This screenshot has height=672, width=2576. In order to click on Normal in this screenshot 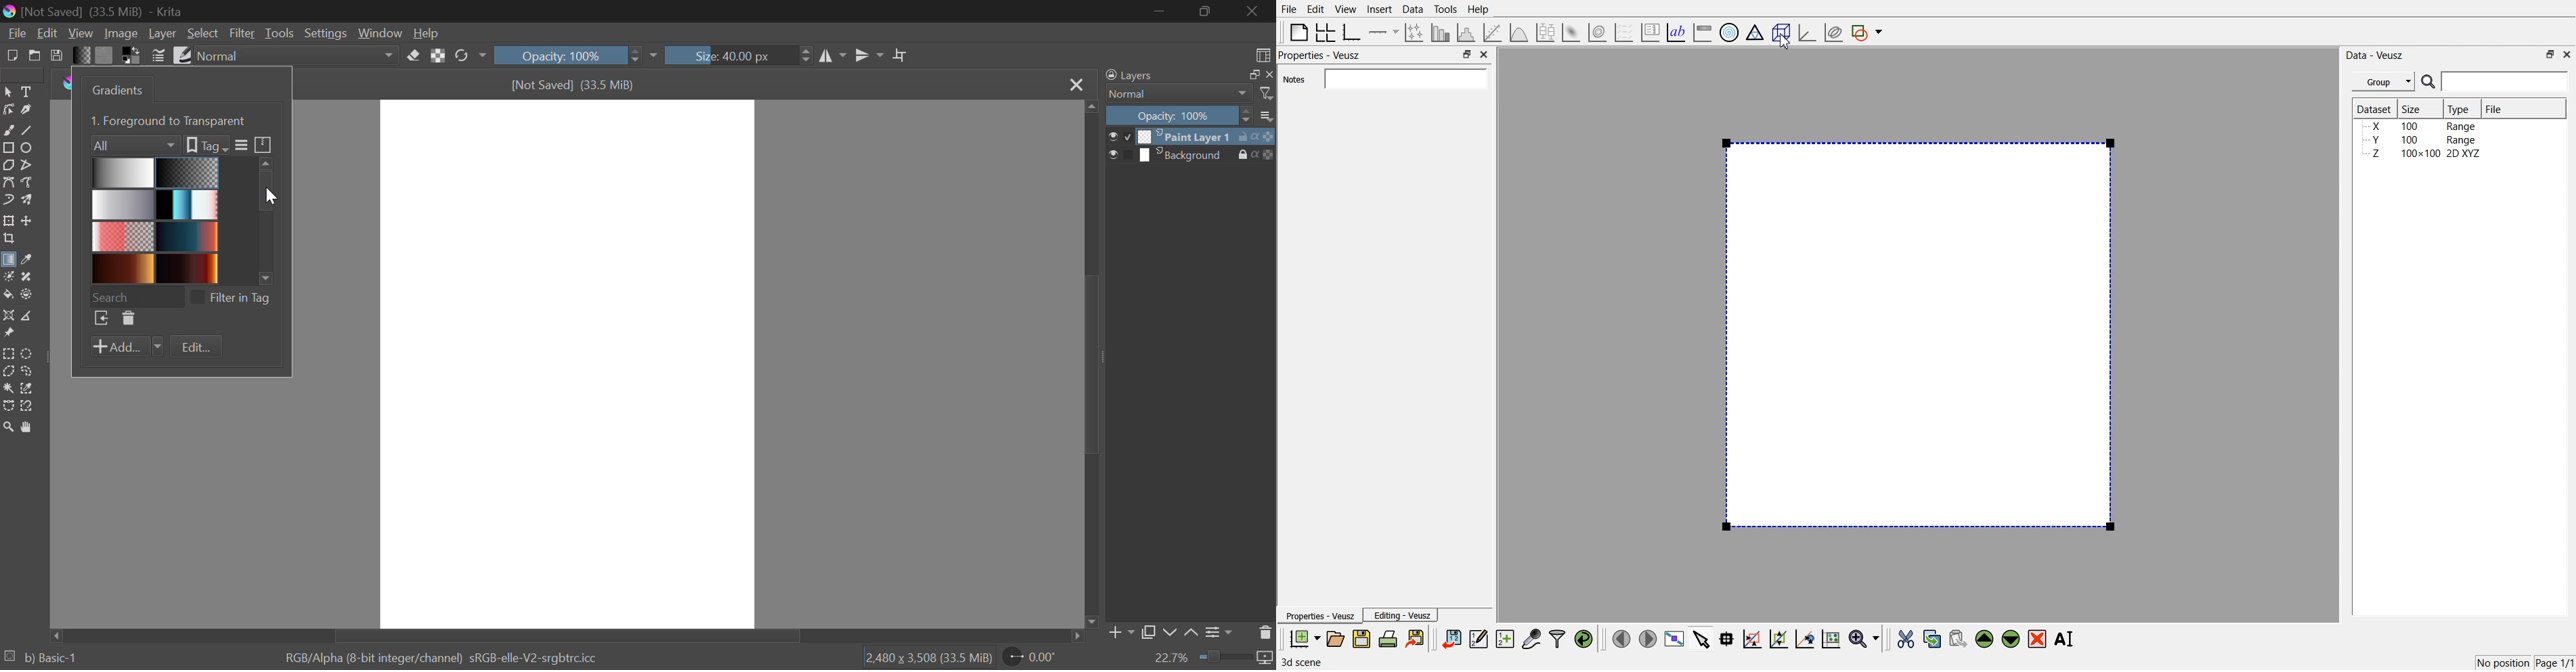, I will do `click(1172, 94)`.